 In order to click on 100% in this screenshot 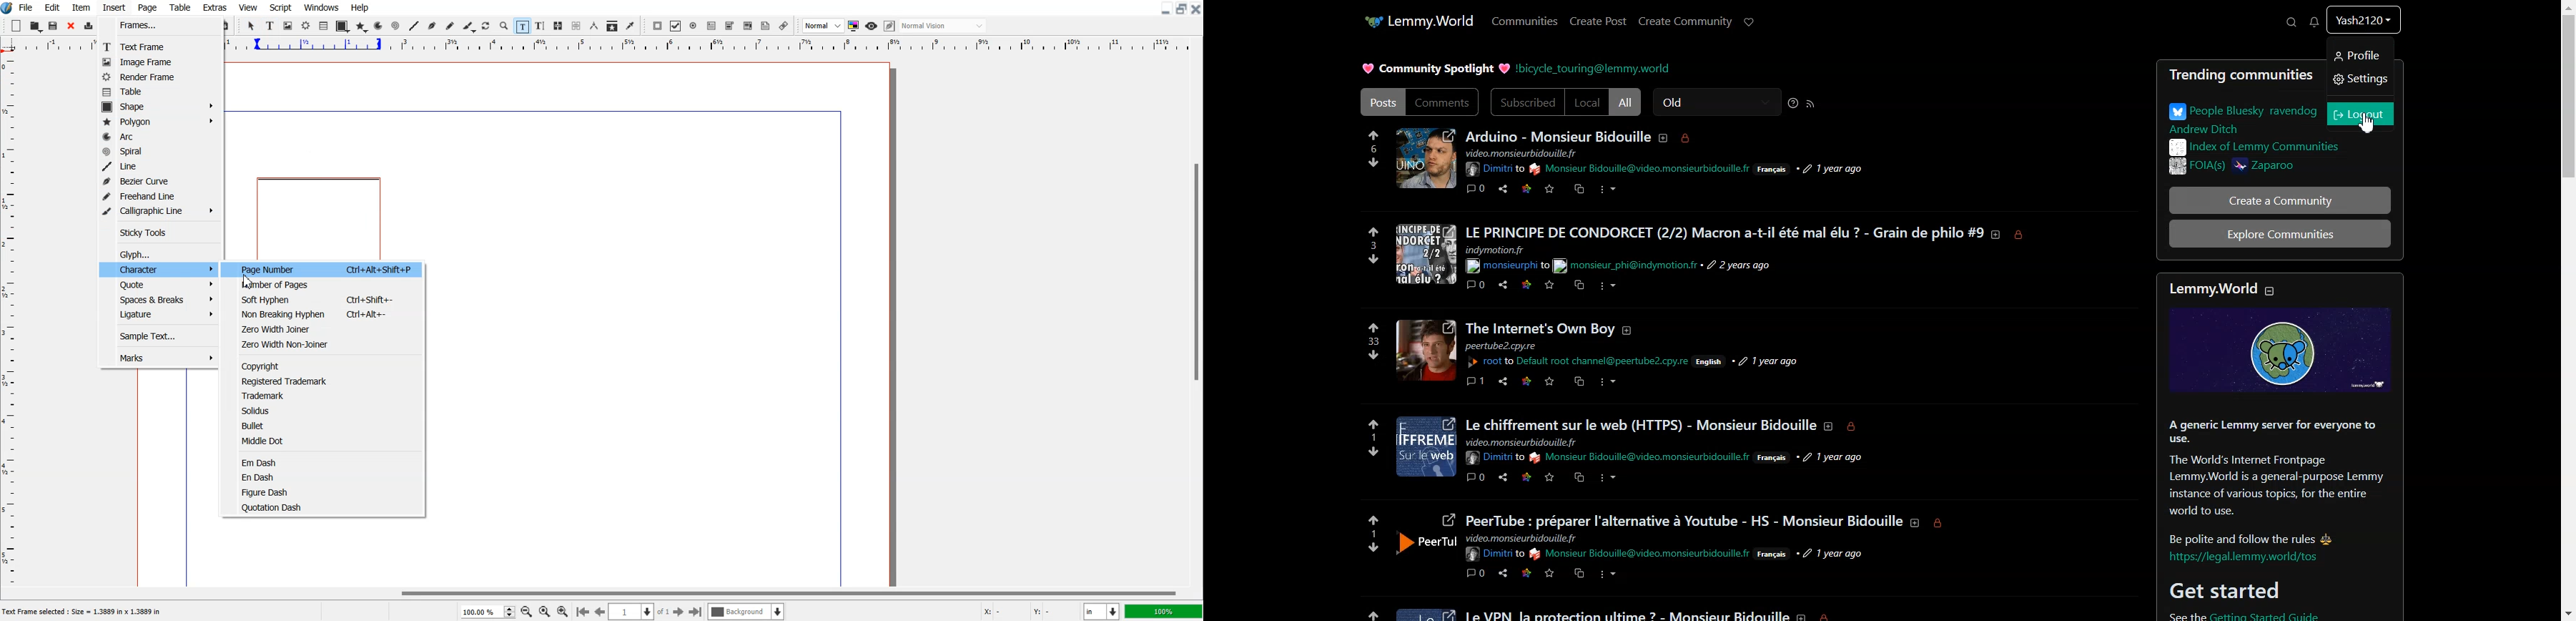, I will do `click(1165, 611)`.